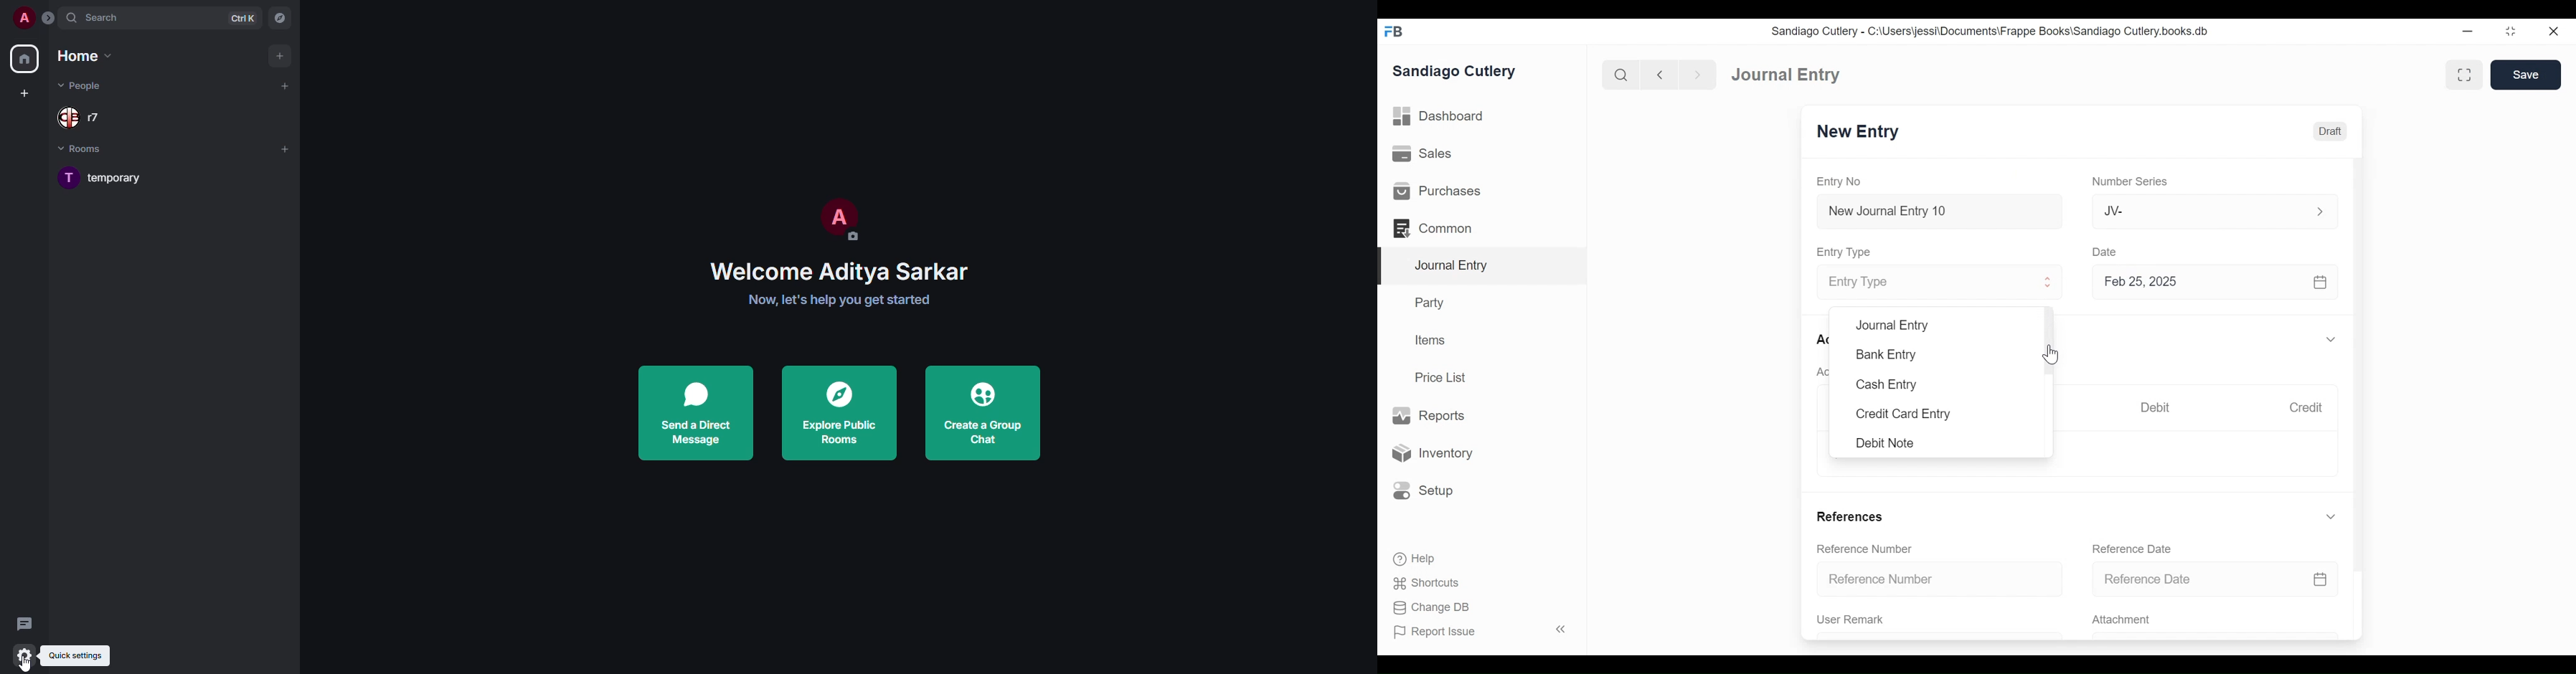 This screenshot has height=700, width=2576. I want to click on Expand, so click(2331, 517).